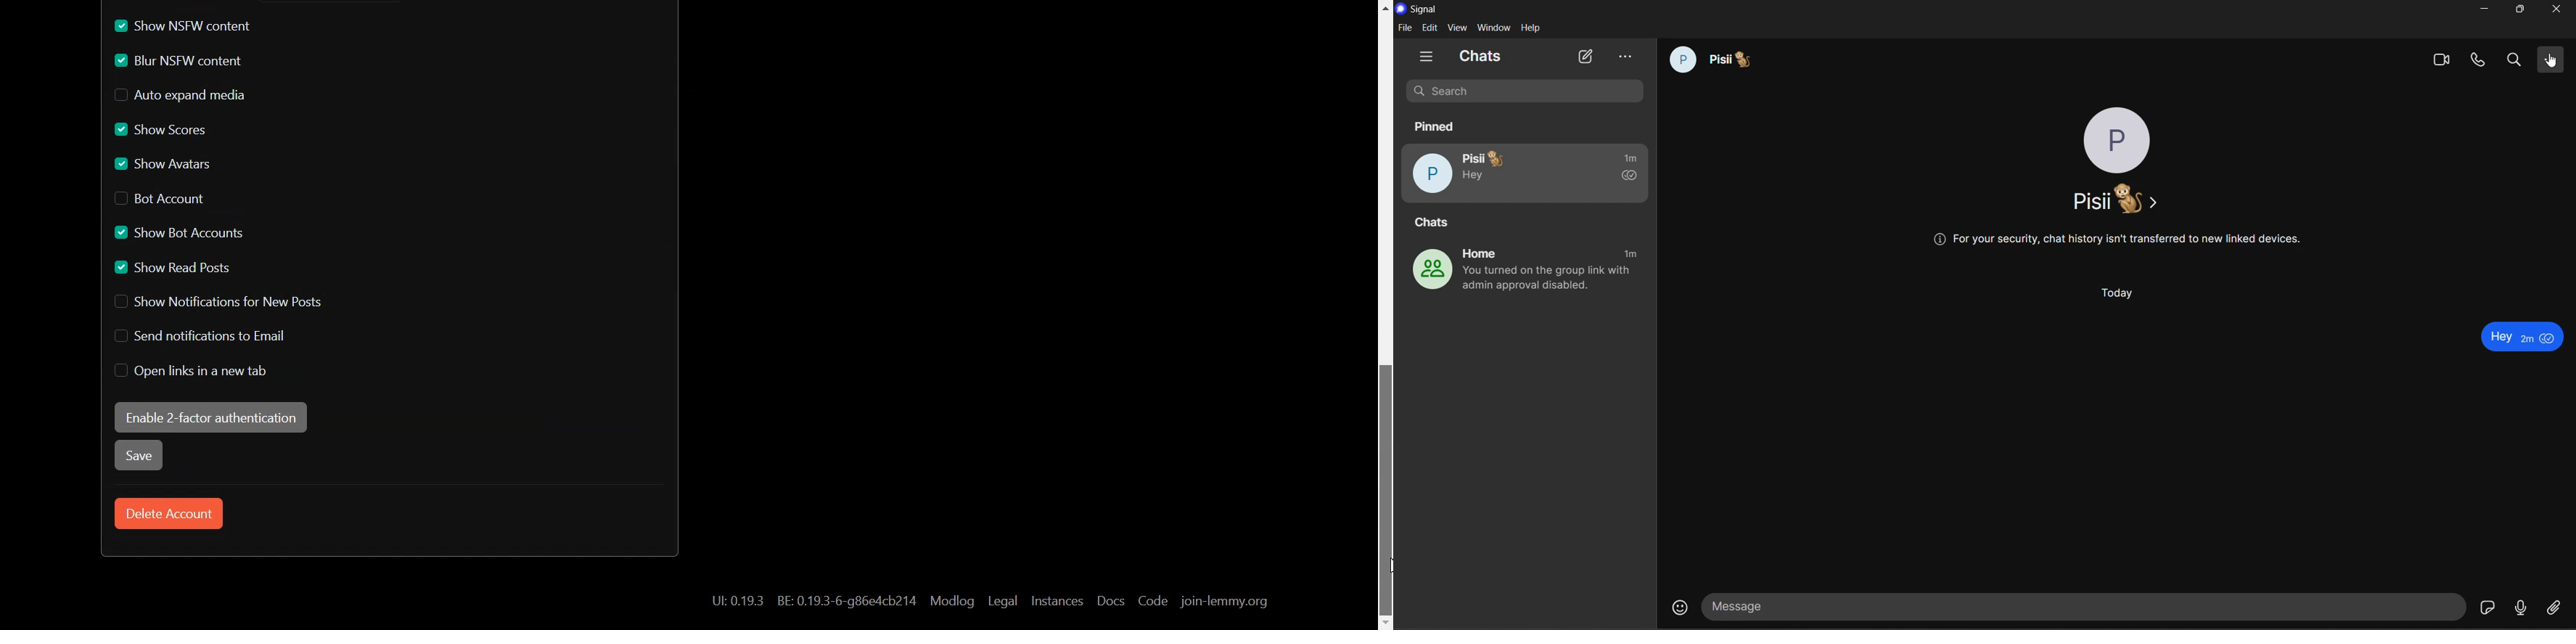 This screenshot has width=2576, height=644. Describe the element at coordinates (181, 230) in the screenshot. I see `Enable Show Bot Account` at that location.